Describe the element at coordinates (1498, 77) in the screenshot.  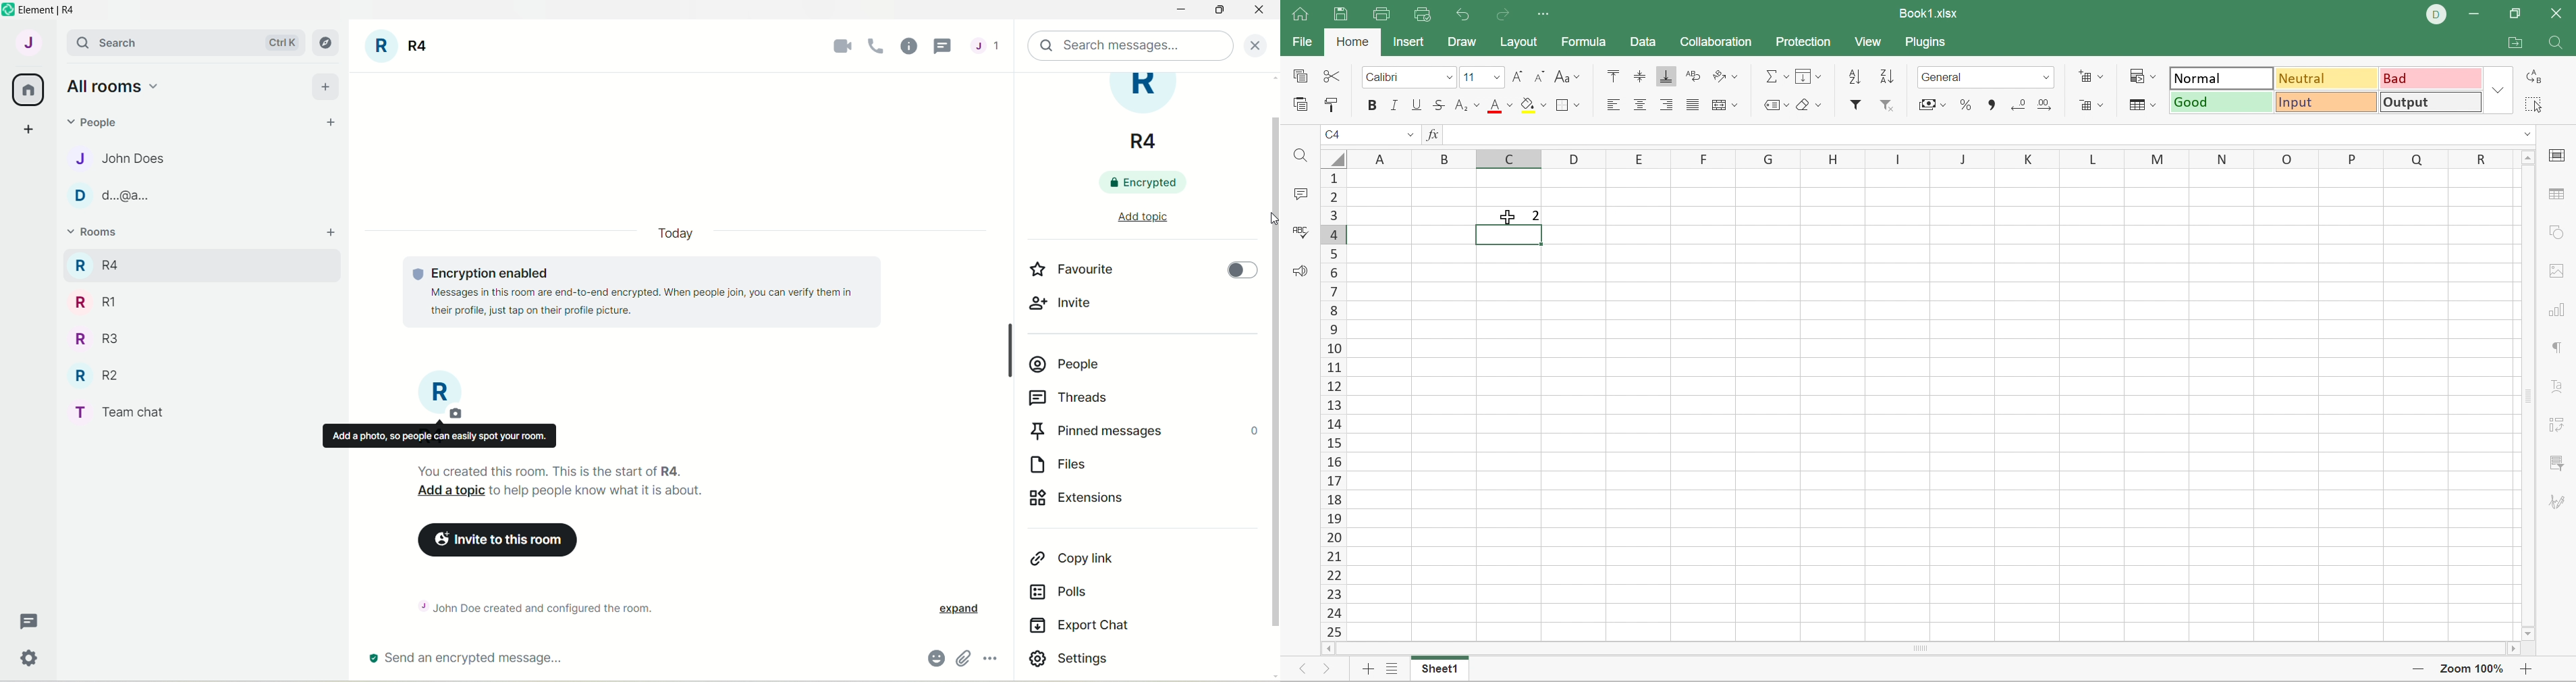
I see `Drop Down` at that location.